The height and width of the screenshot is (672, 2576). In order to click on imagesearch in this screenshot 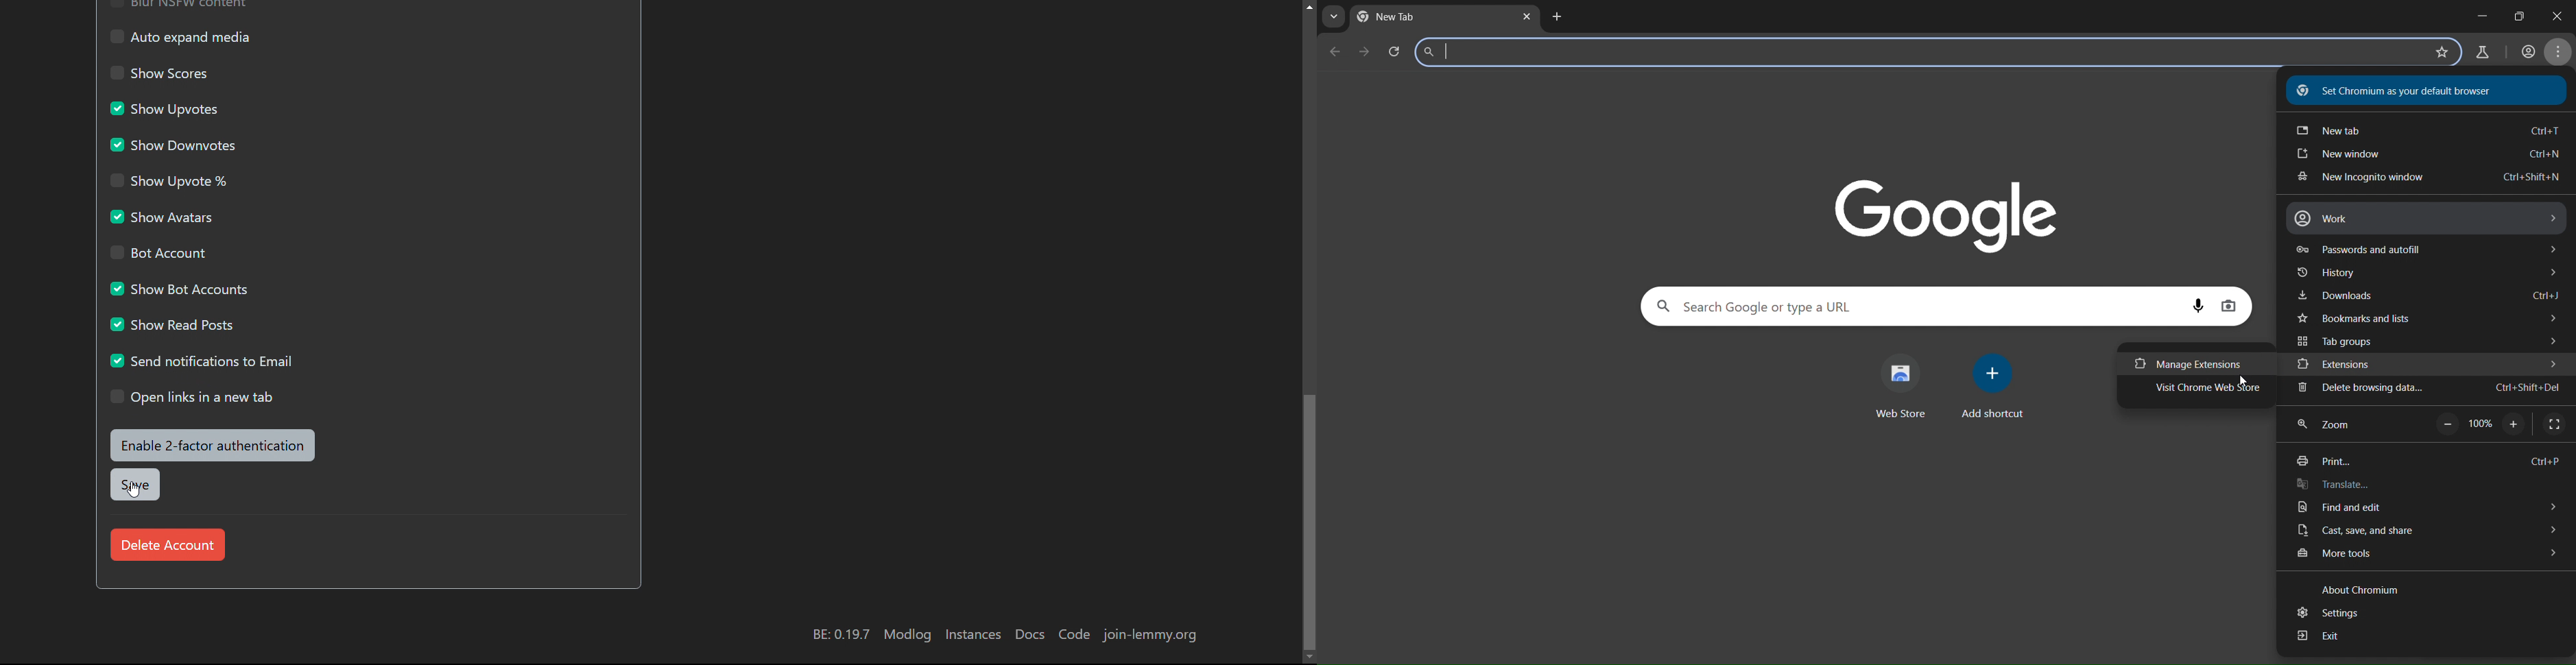, I will do `click(2233, 308)`.